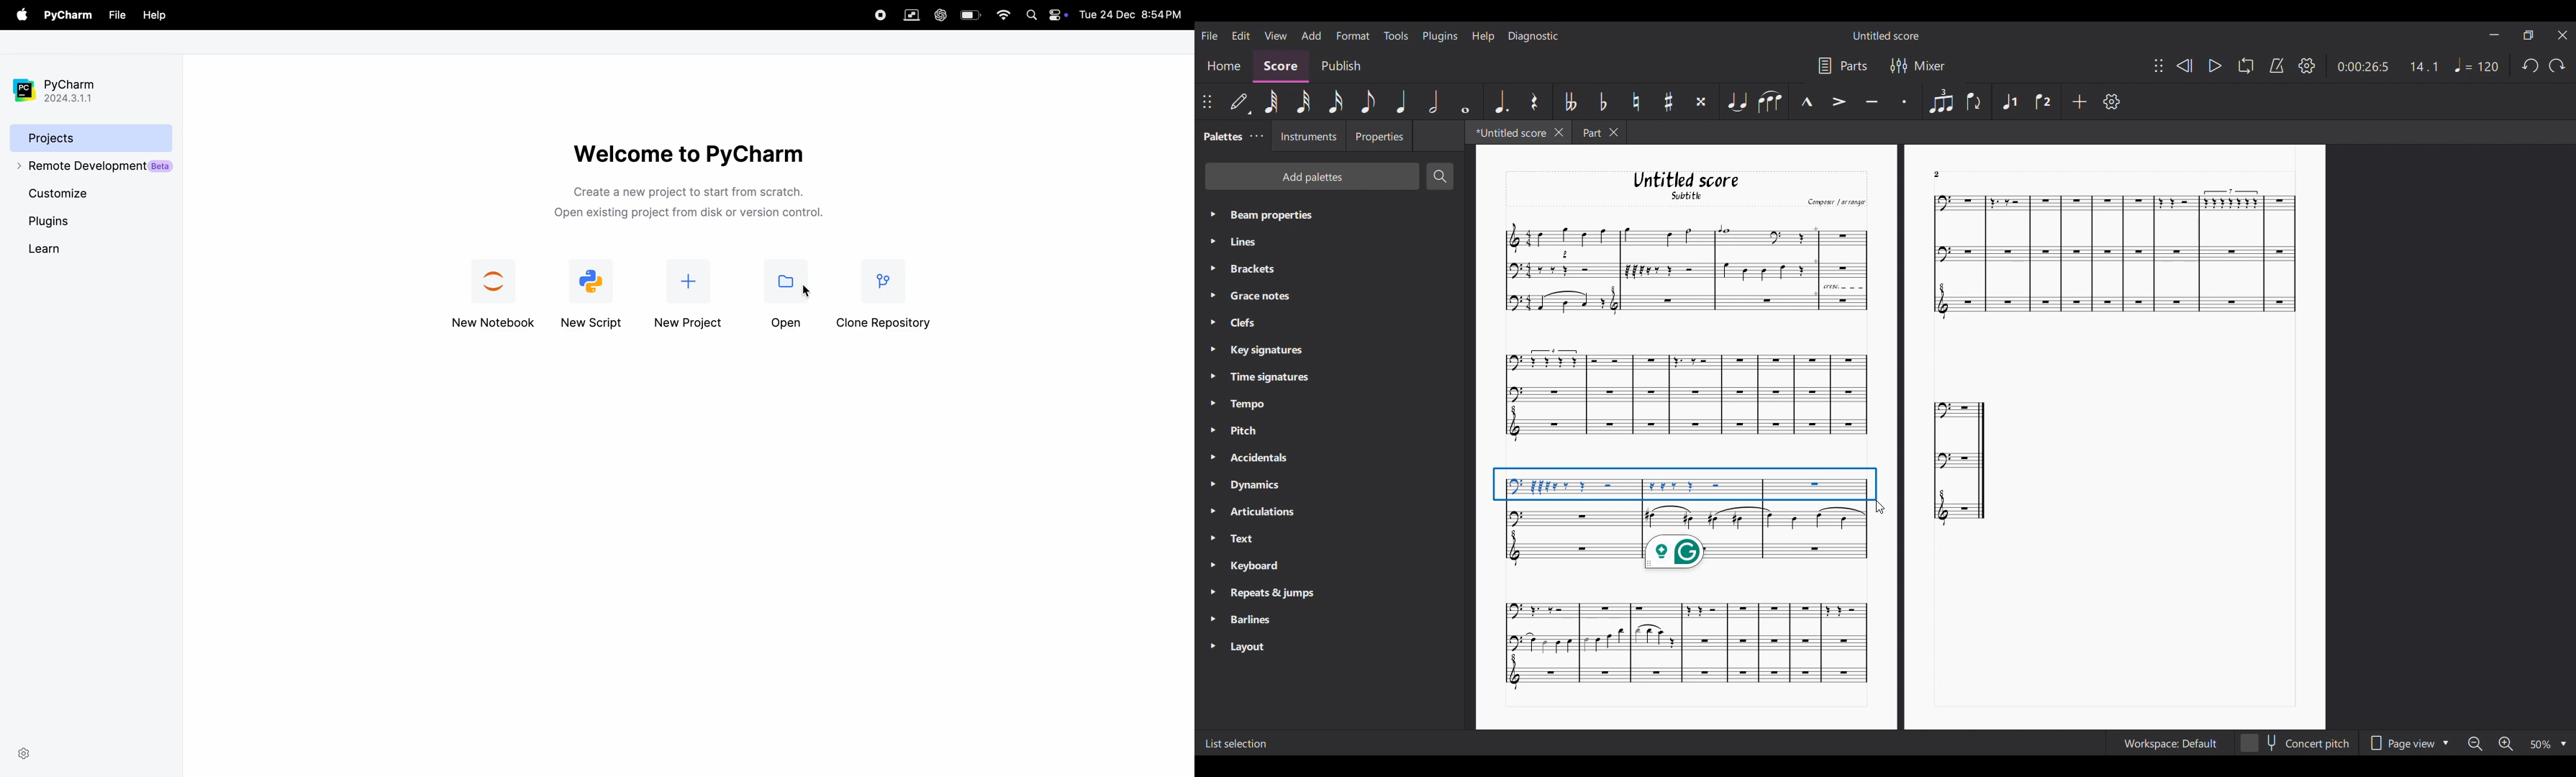  Describe the element at coordinates (88, 137) in the screenshot. I see `projects` at that location.